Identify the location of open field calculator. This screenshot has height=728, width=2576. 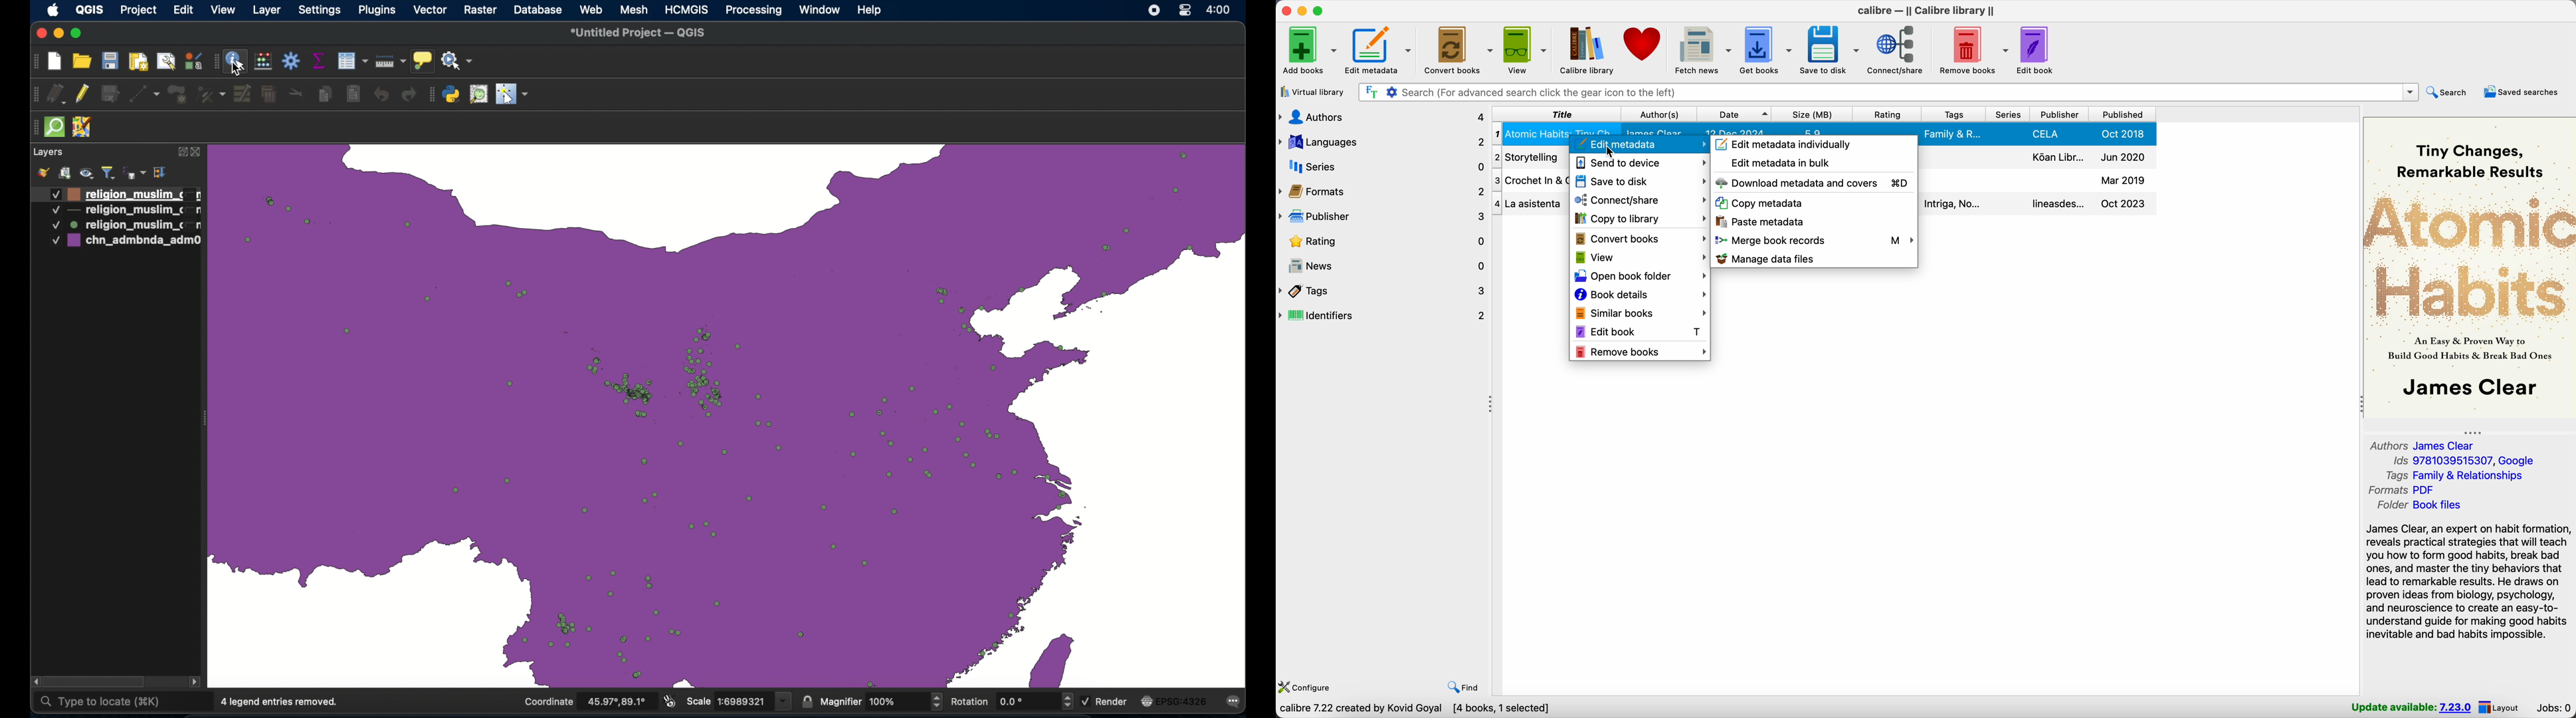
(263, 61).